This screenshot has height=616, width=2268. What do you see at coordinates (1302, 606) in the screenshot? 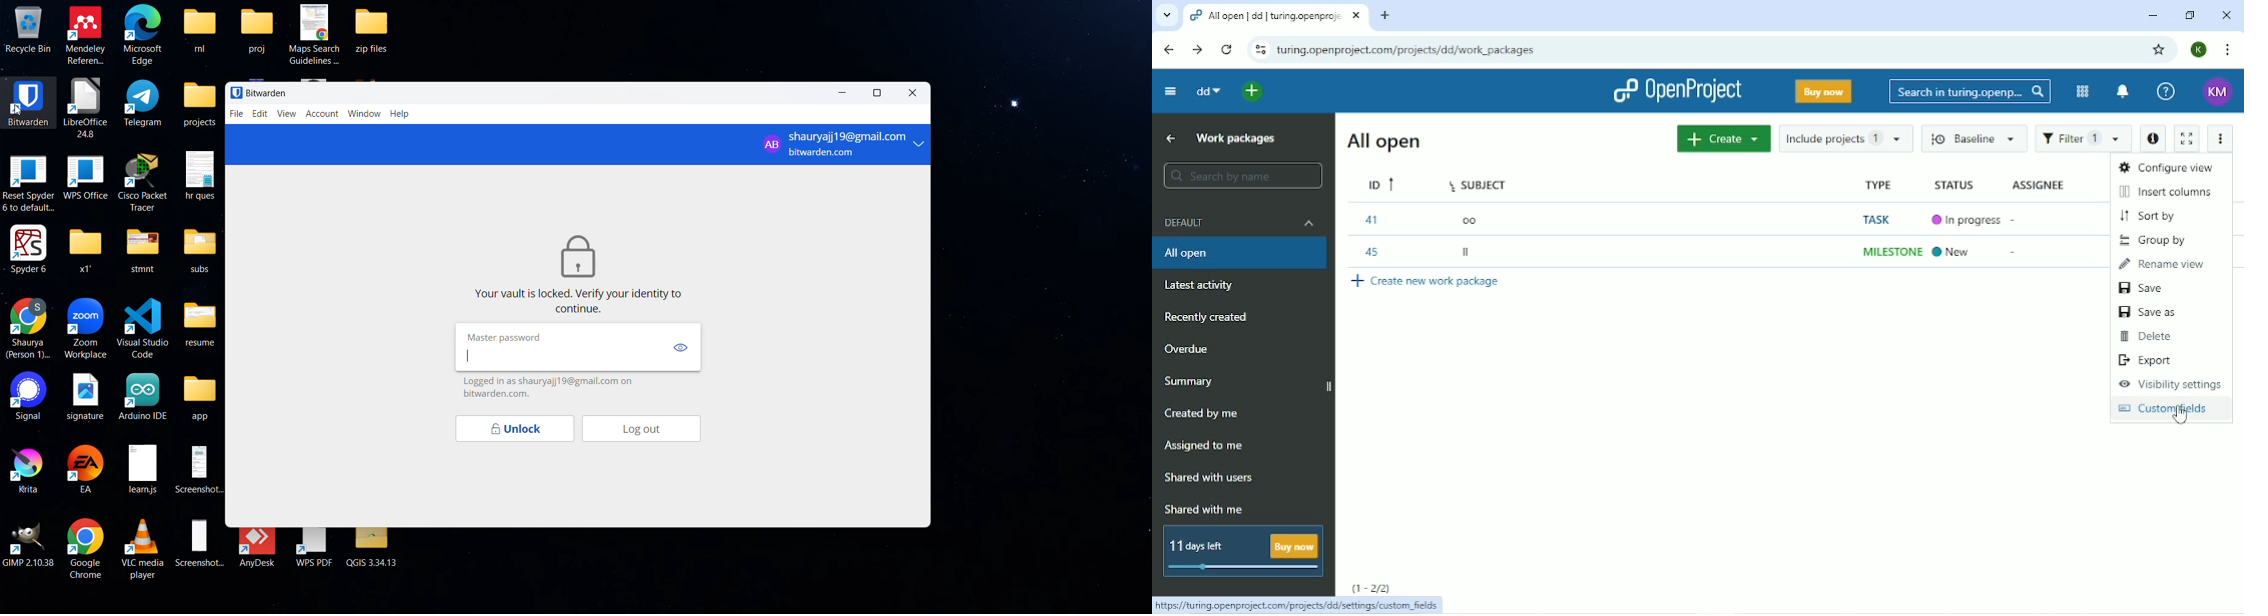
I see `https://turing.openproject.com/projects/dd/settings/custom_fields` at bounding box center [1302, 606].